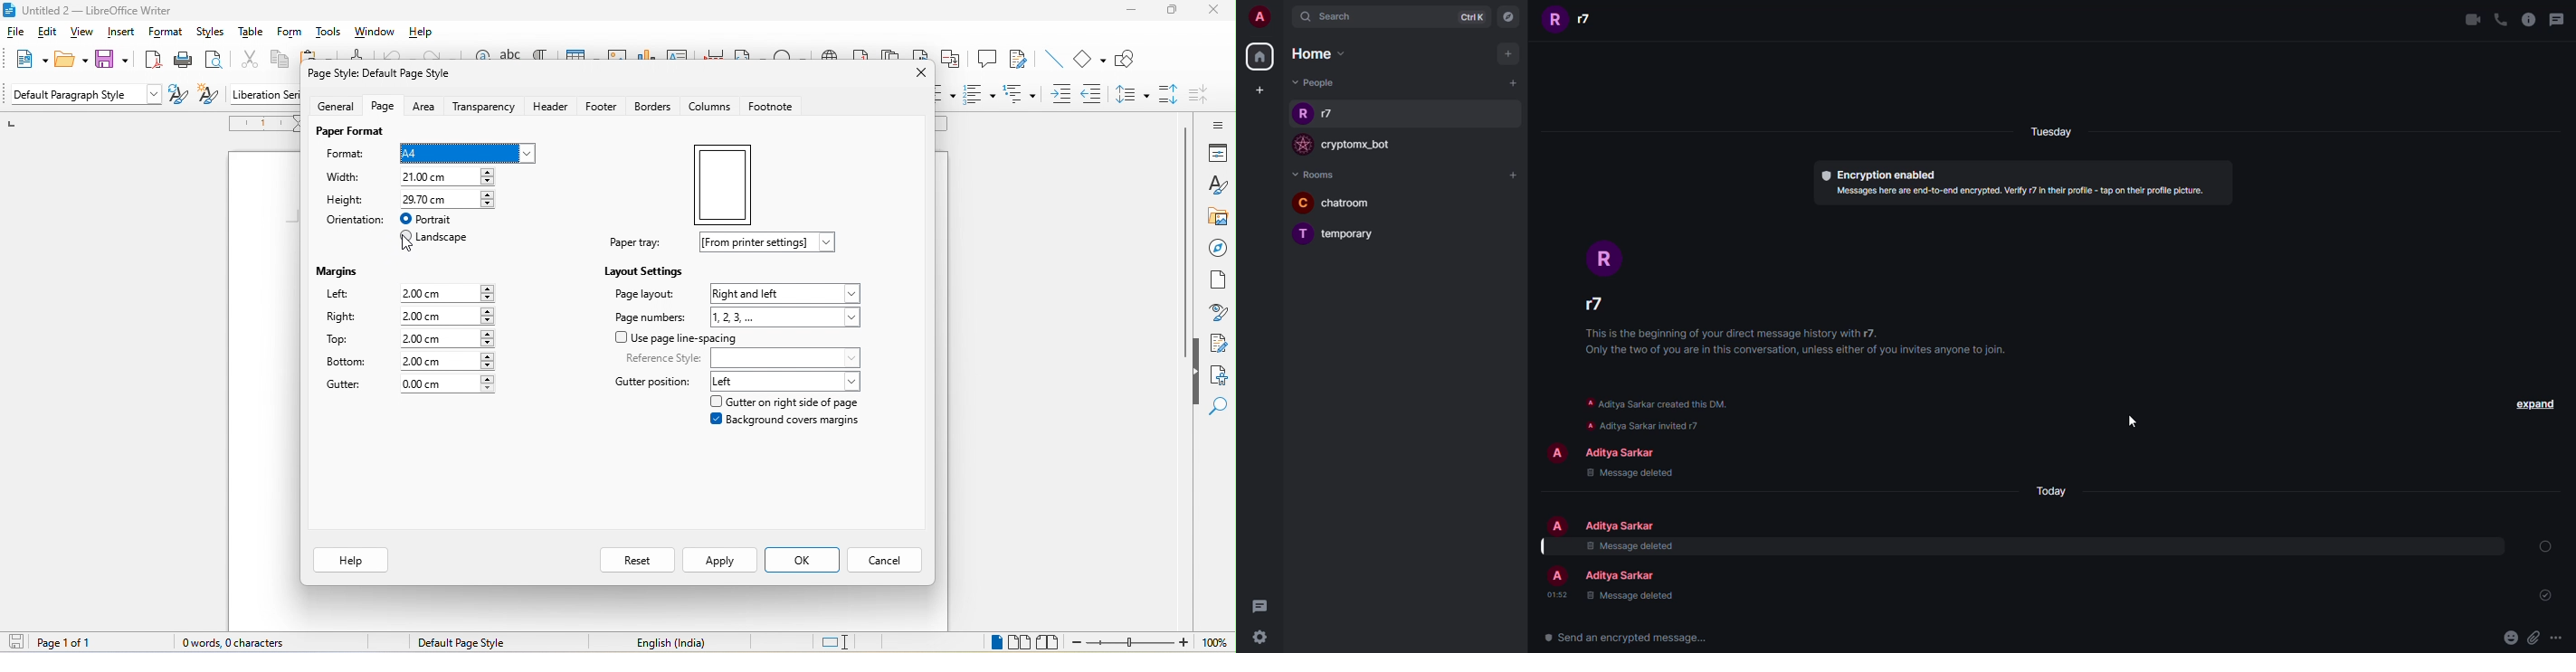 This screenshot has width=2576, height=672. What do you see at coordinates (1221, 409) in the screenshot?
I see `find` at bounding box center [1221, 409].